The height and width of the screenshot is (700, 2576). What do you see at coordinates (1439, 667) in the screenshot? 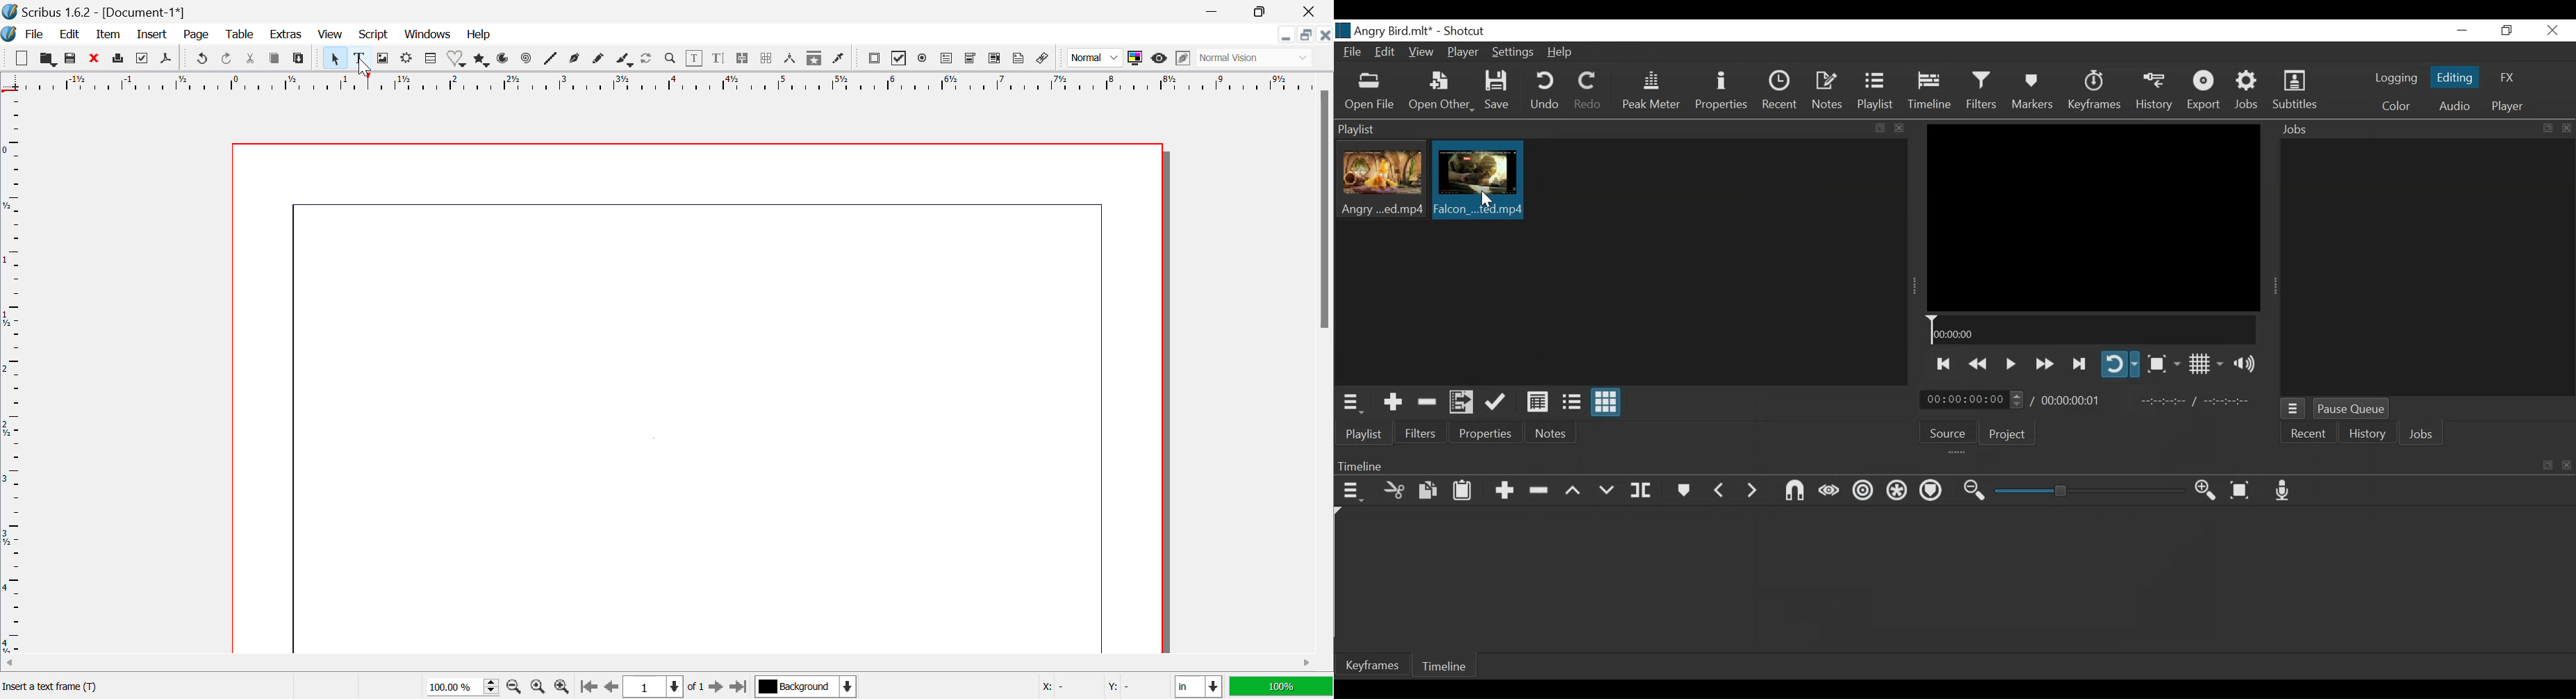
I see `Timeline` at bounding box center [1439, 667].